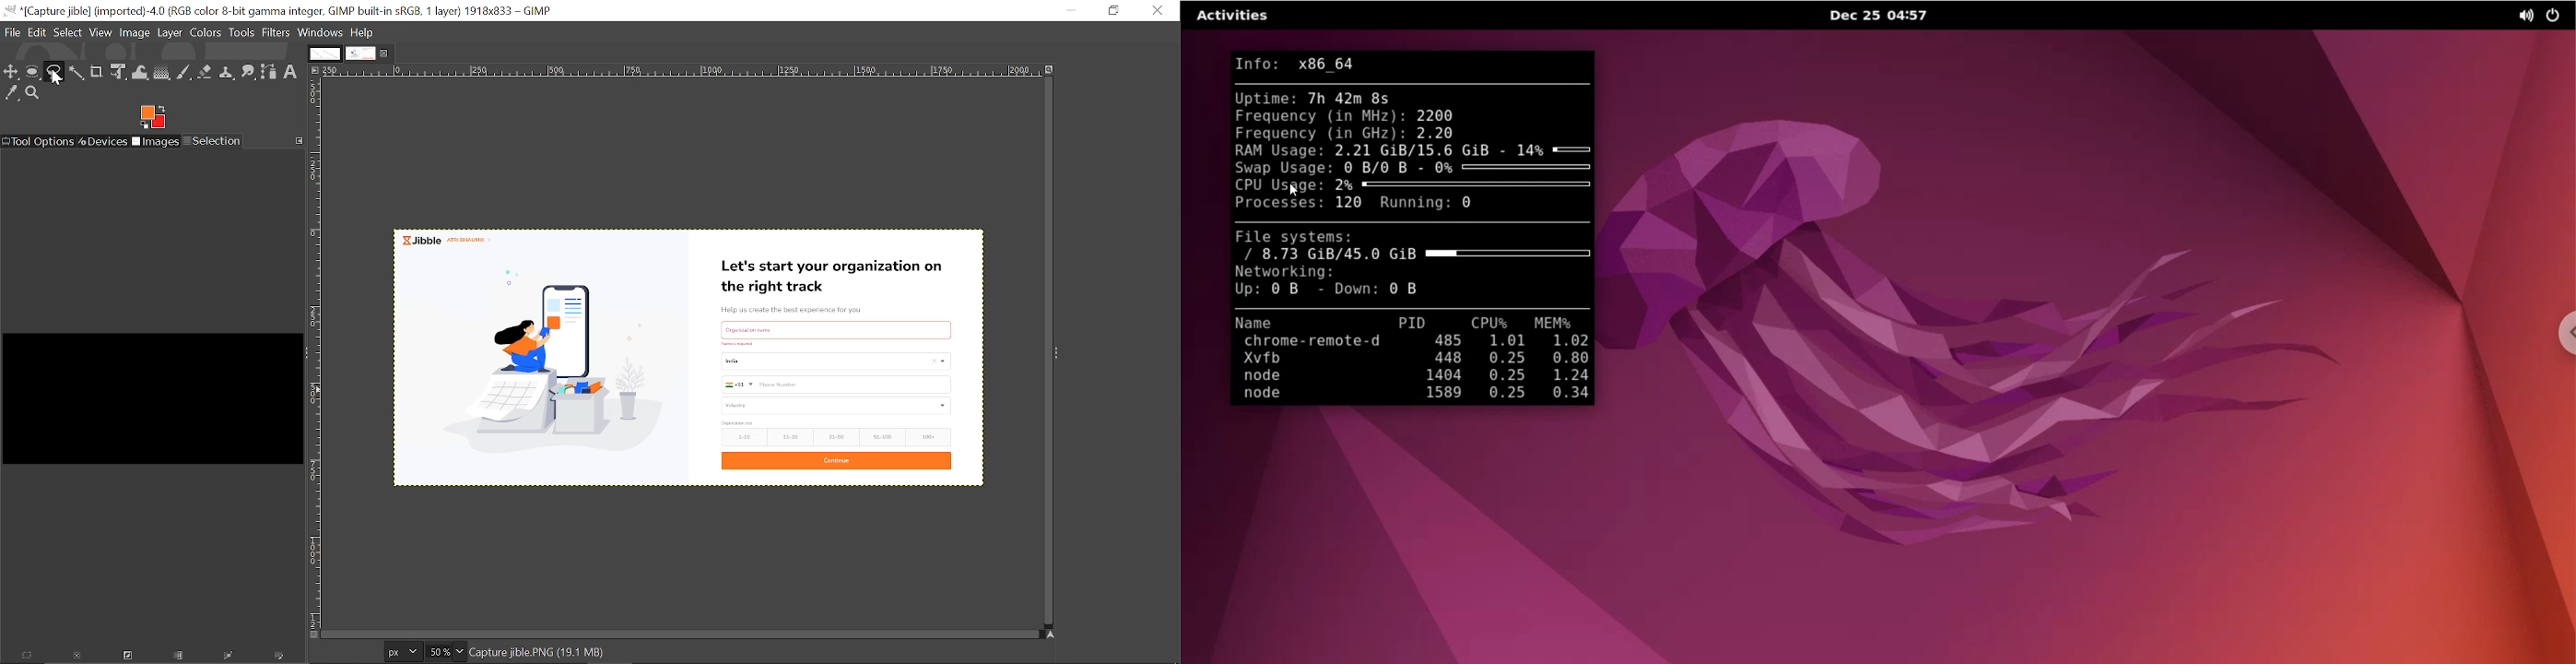  What do you see at coordinates (54, 72) in the screenshot?
I see `Free select tool` at bounding box center [54, 72].